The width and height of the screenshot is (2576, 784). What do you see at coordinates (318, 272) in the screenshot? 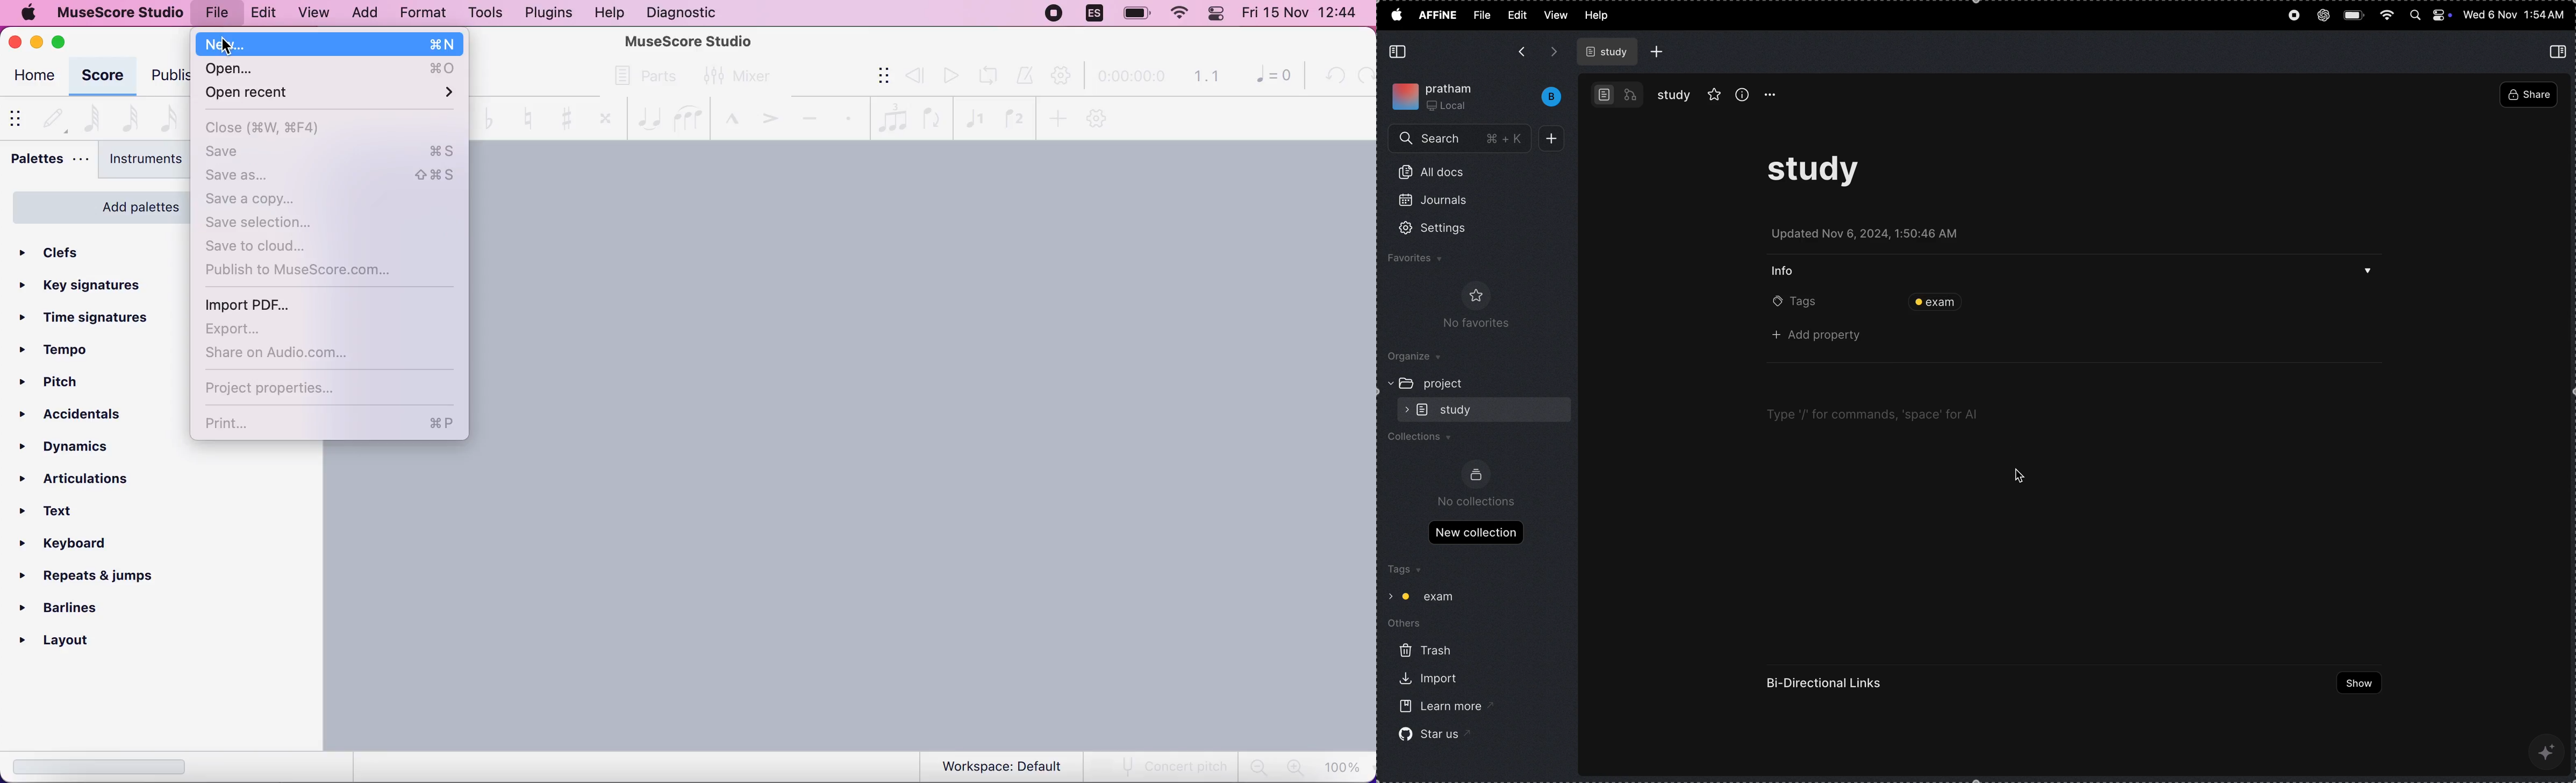
I see `publish to musescore.com` at bounding box center [318, 272].